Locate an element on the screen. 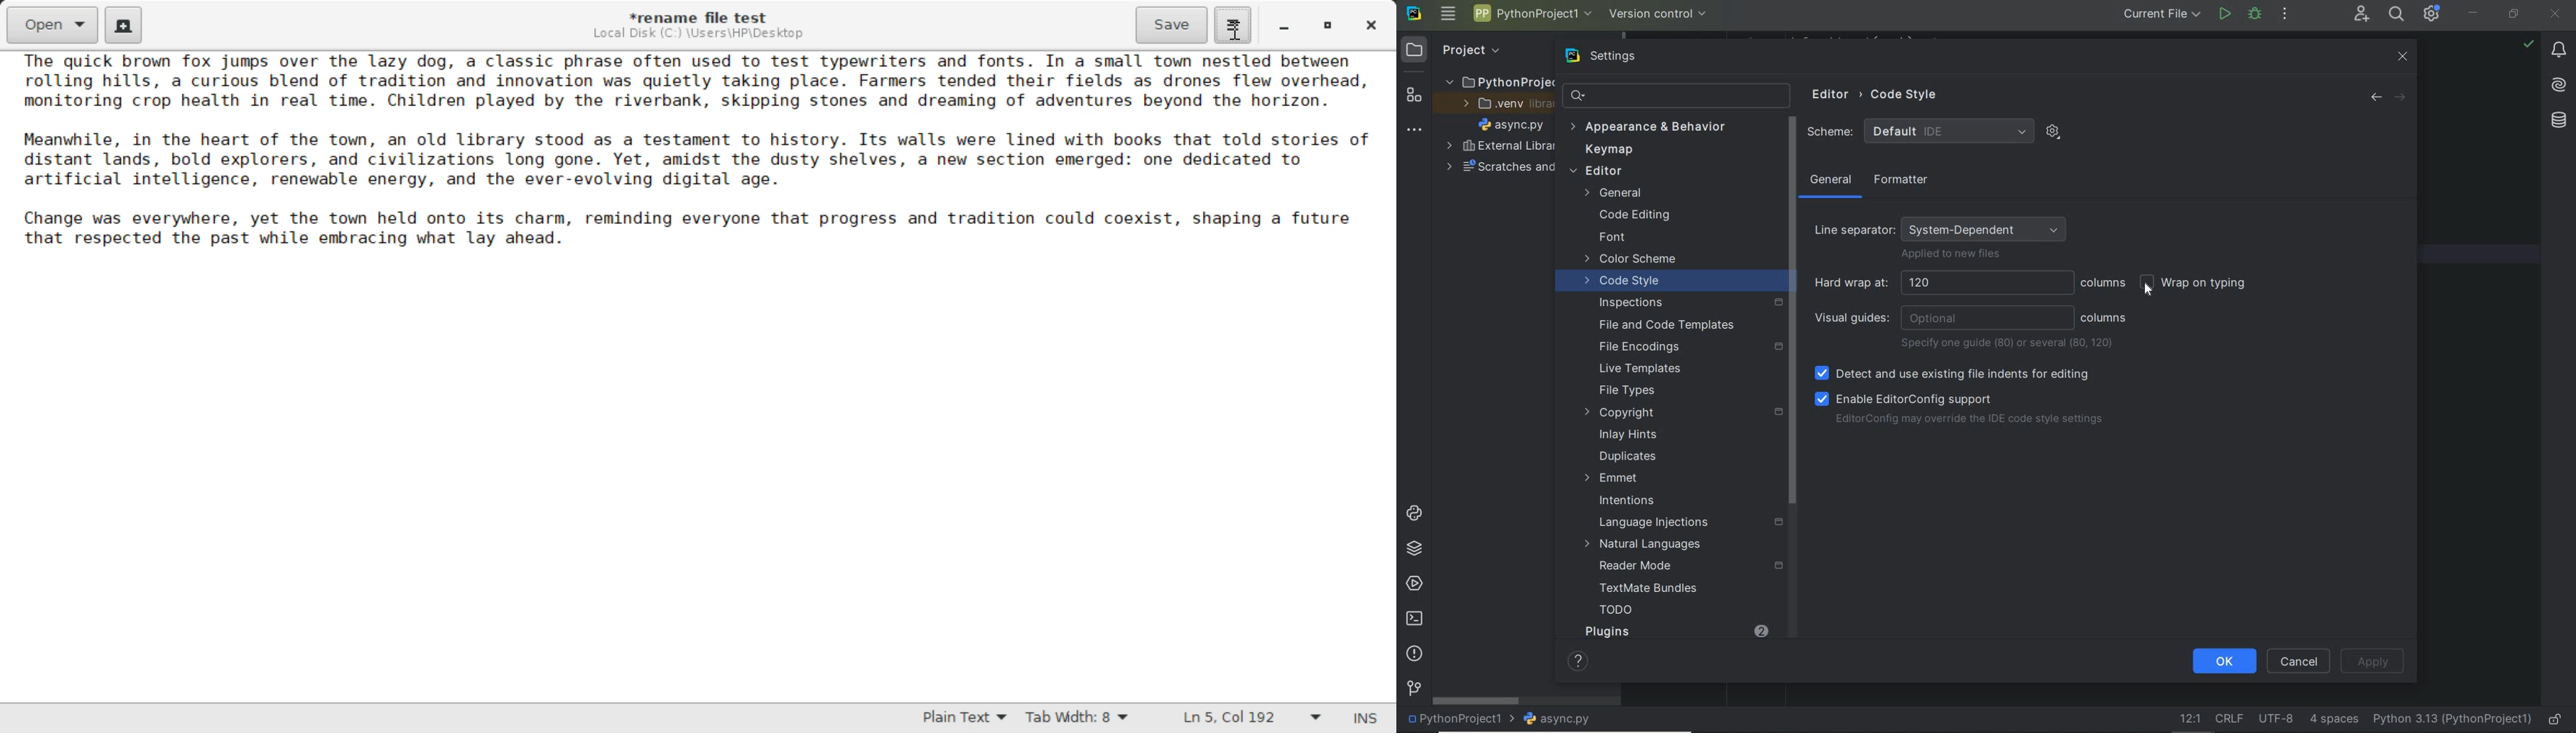 This screenshot has width=2576, height=756. scrollbar is located at coordinates (1477, 701).